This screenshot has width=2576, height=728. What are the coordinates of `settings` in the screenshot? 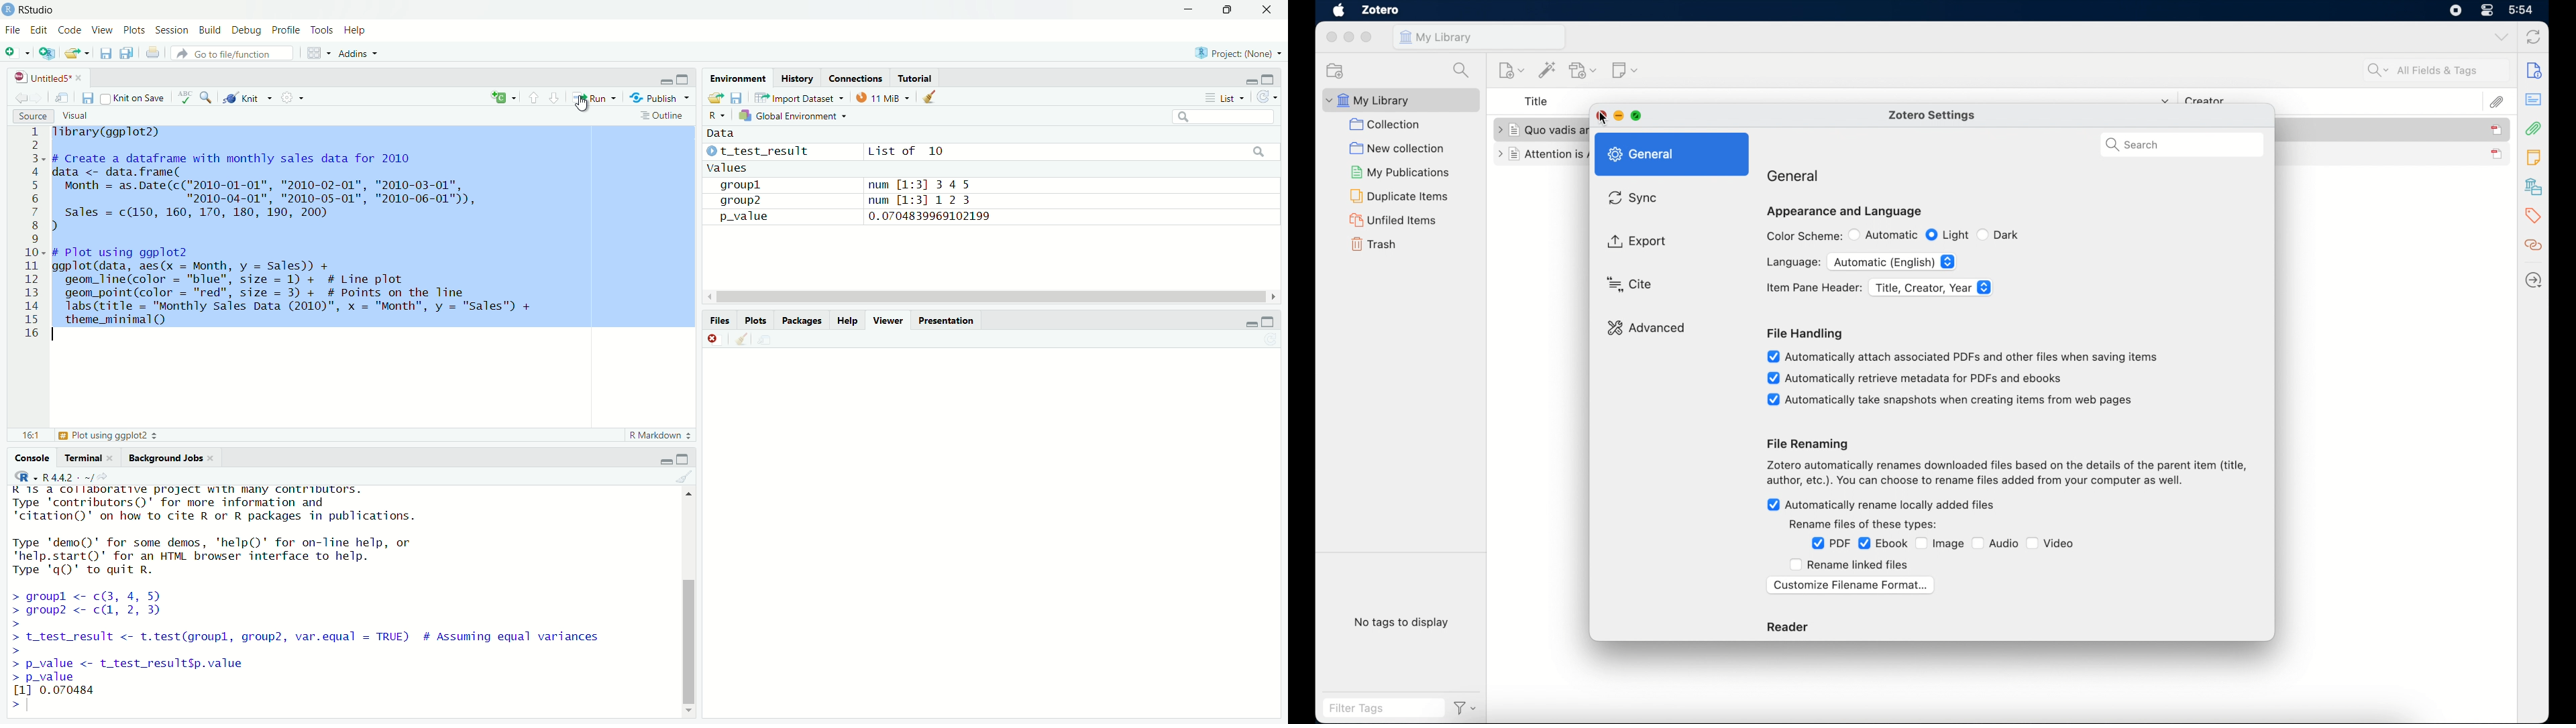 It's located at (292, 99).